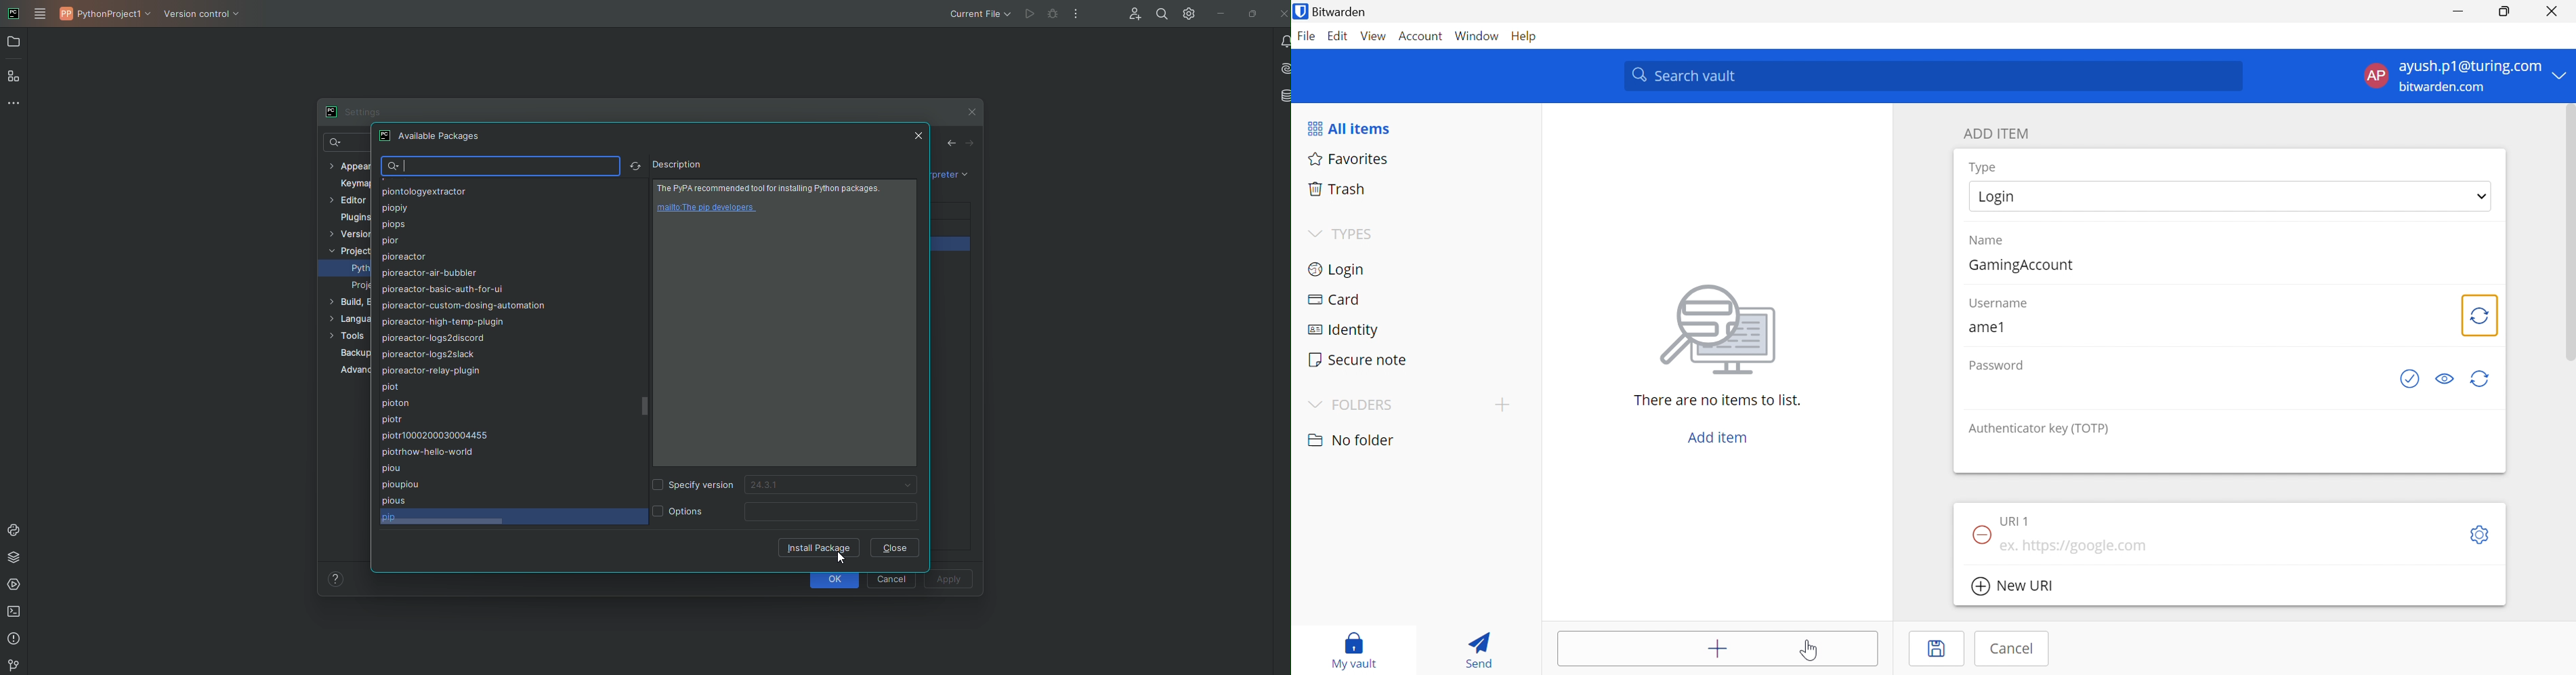 The height and width of the screenshot is (700, 2576). Describe the element at coordinates (1715, 649) in the screenshot. I see `Add items` at that location.